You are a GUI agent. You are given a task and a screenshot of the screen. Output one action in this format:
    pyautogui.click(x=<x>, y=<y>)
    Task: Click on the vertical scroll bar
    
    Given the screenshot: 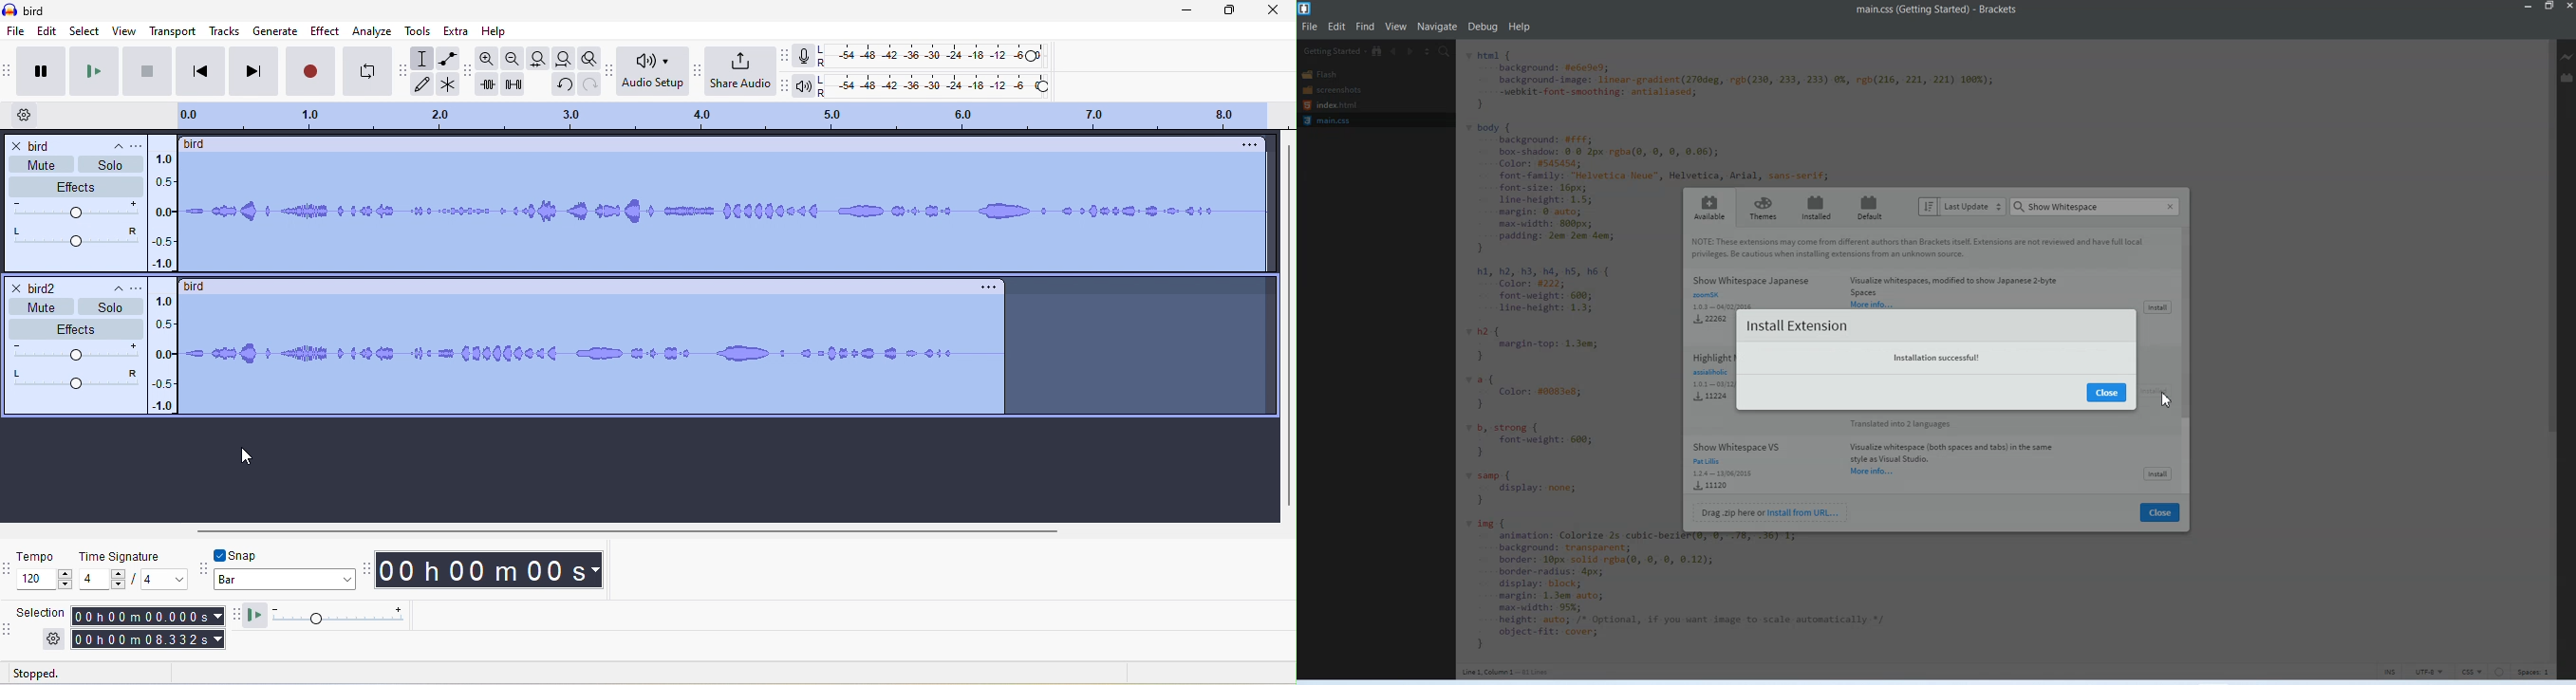 What is the action you would take?
    pyautogui.click(x=1288, y=328)
    